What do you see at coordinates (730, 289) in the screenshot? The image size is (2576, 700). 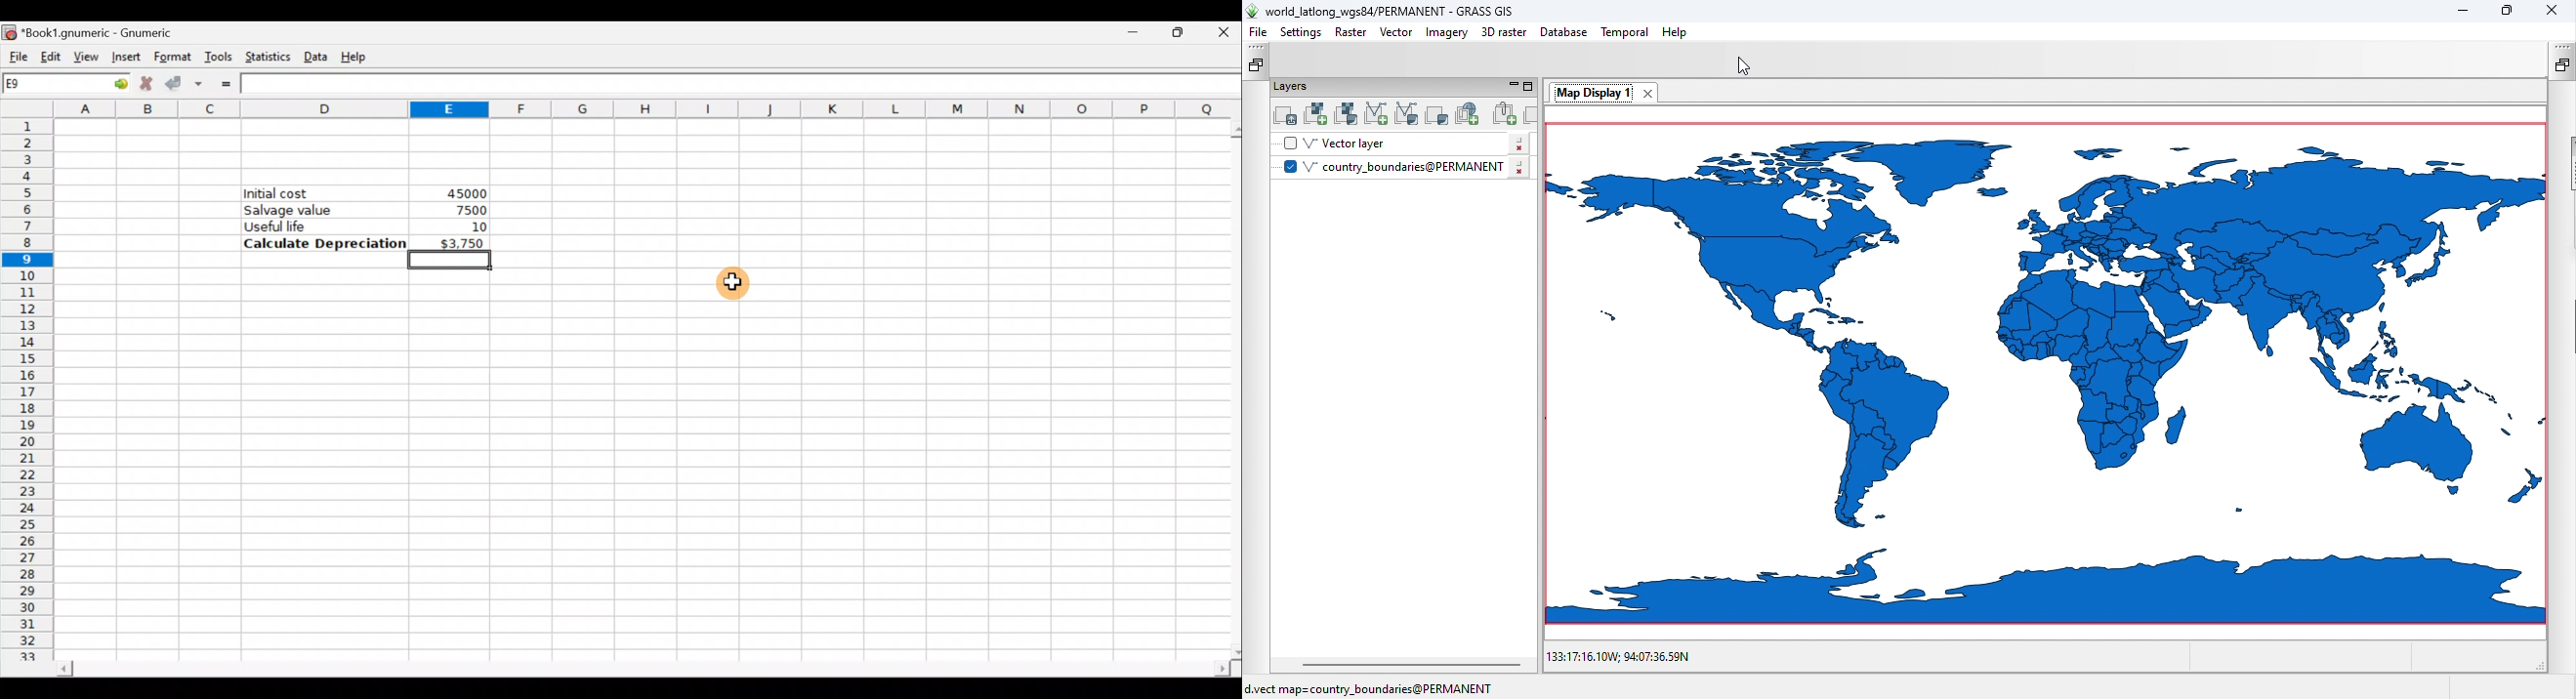 I see `Cursor` at bounding box center [730, 289].